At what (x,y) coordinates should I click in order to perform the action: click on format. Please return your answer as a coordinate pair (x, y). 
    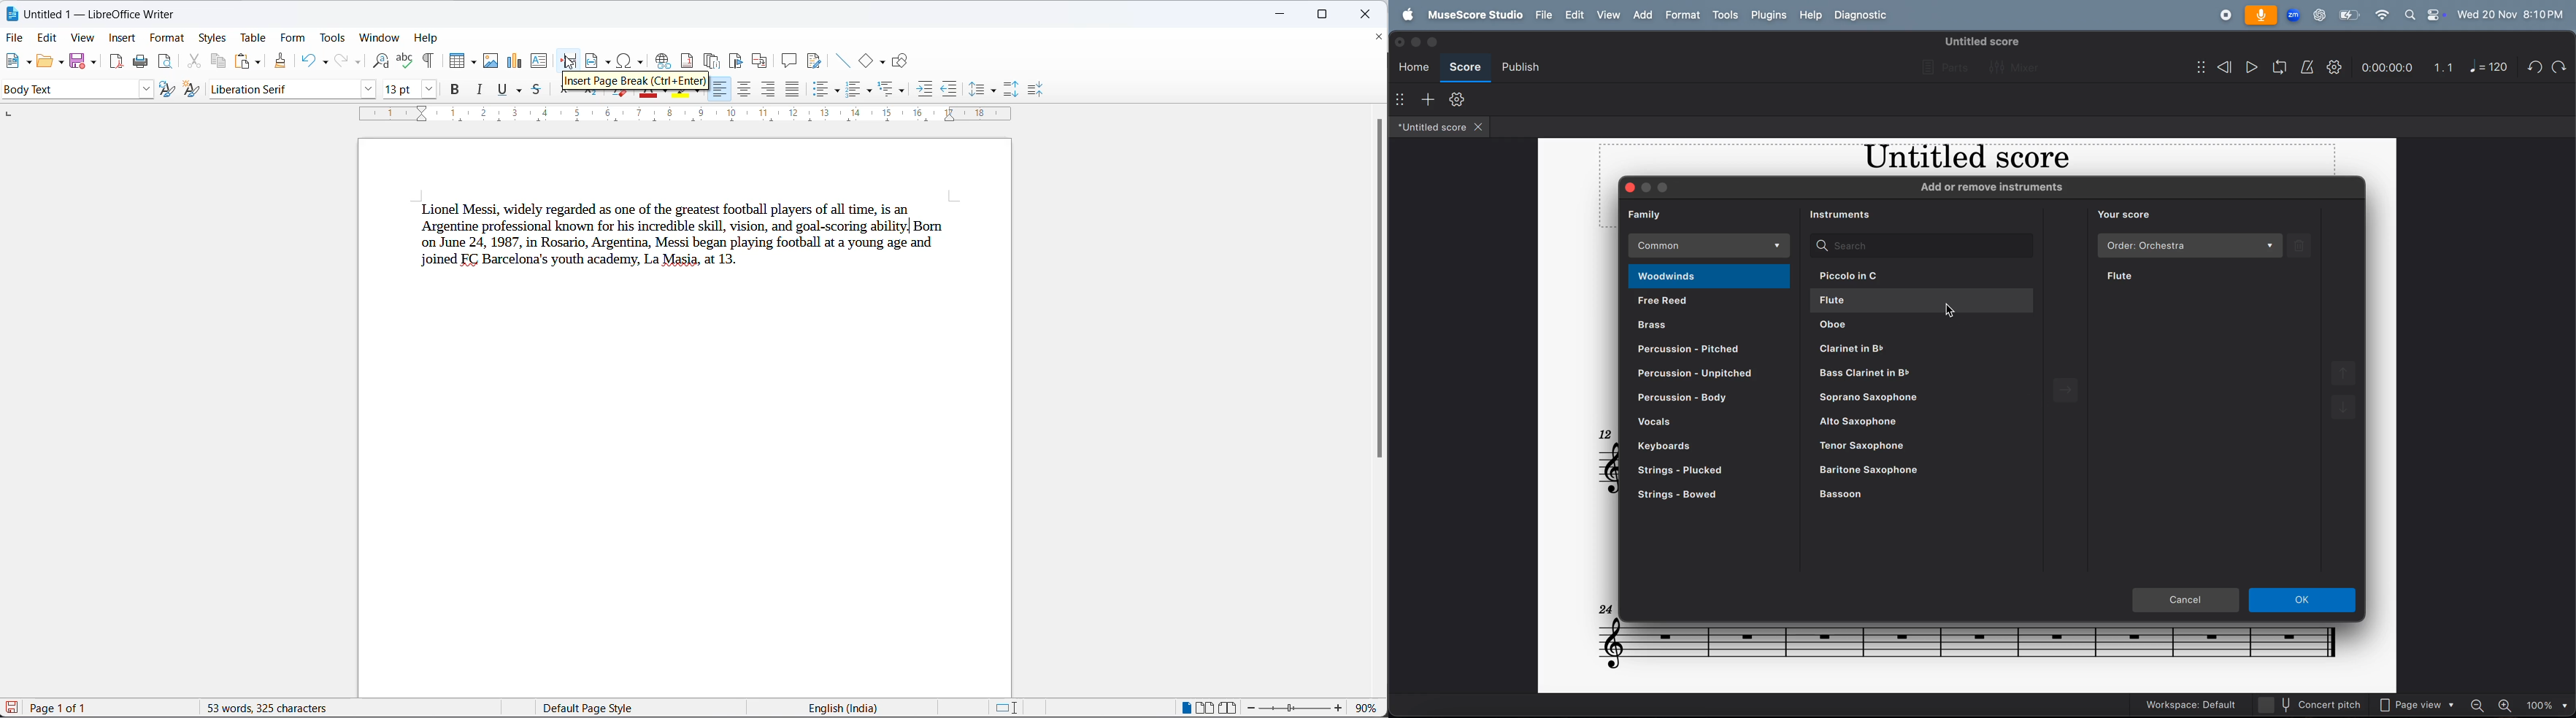
    Looking at the image, I should click on (168, 37).